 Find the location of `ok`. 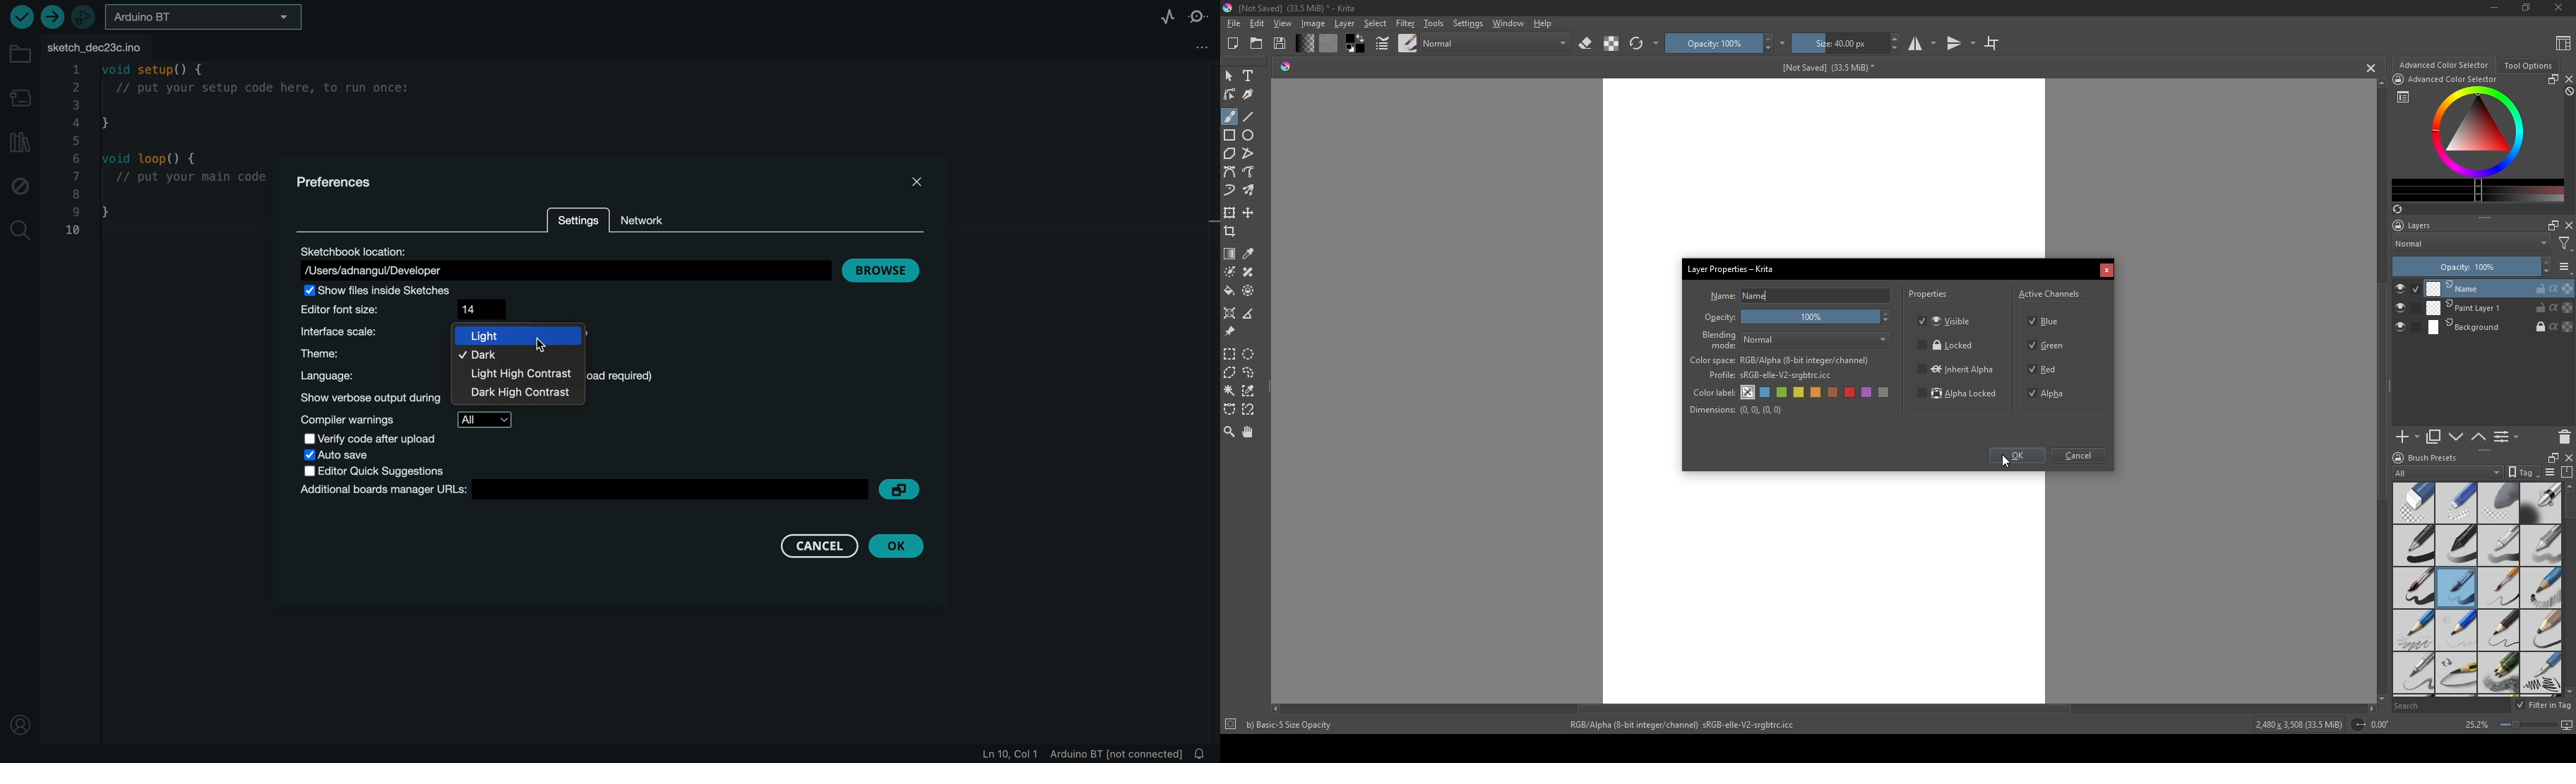

ok is located at coordinates (902, 546).